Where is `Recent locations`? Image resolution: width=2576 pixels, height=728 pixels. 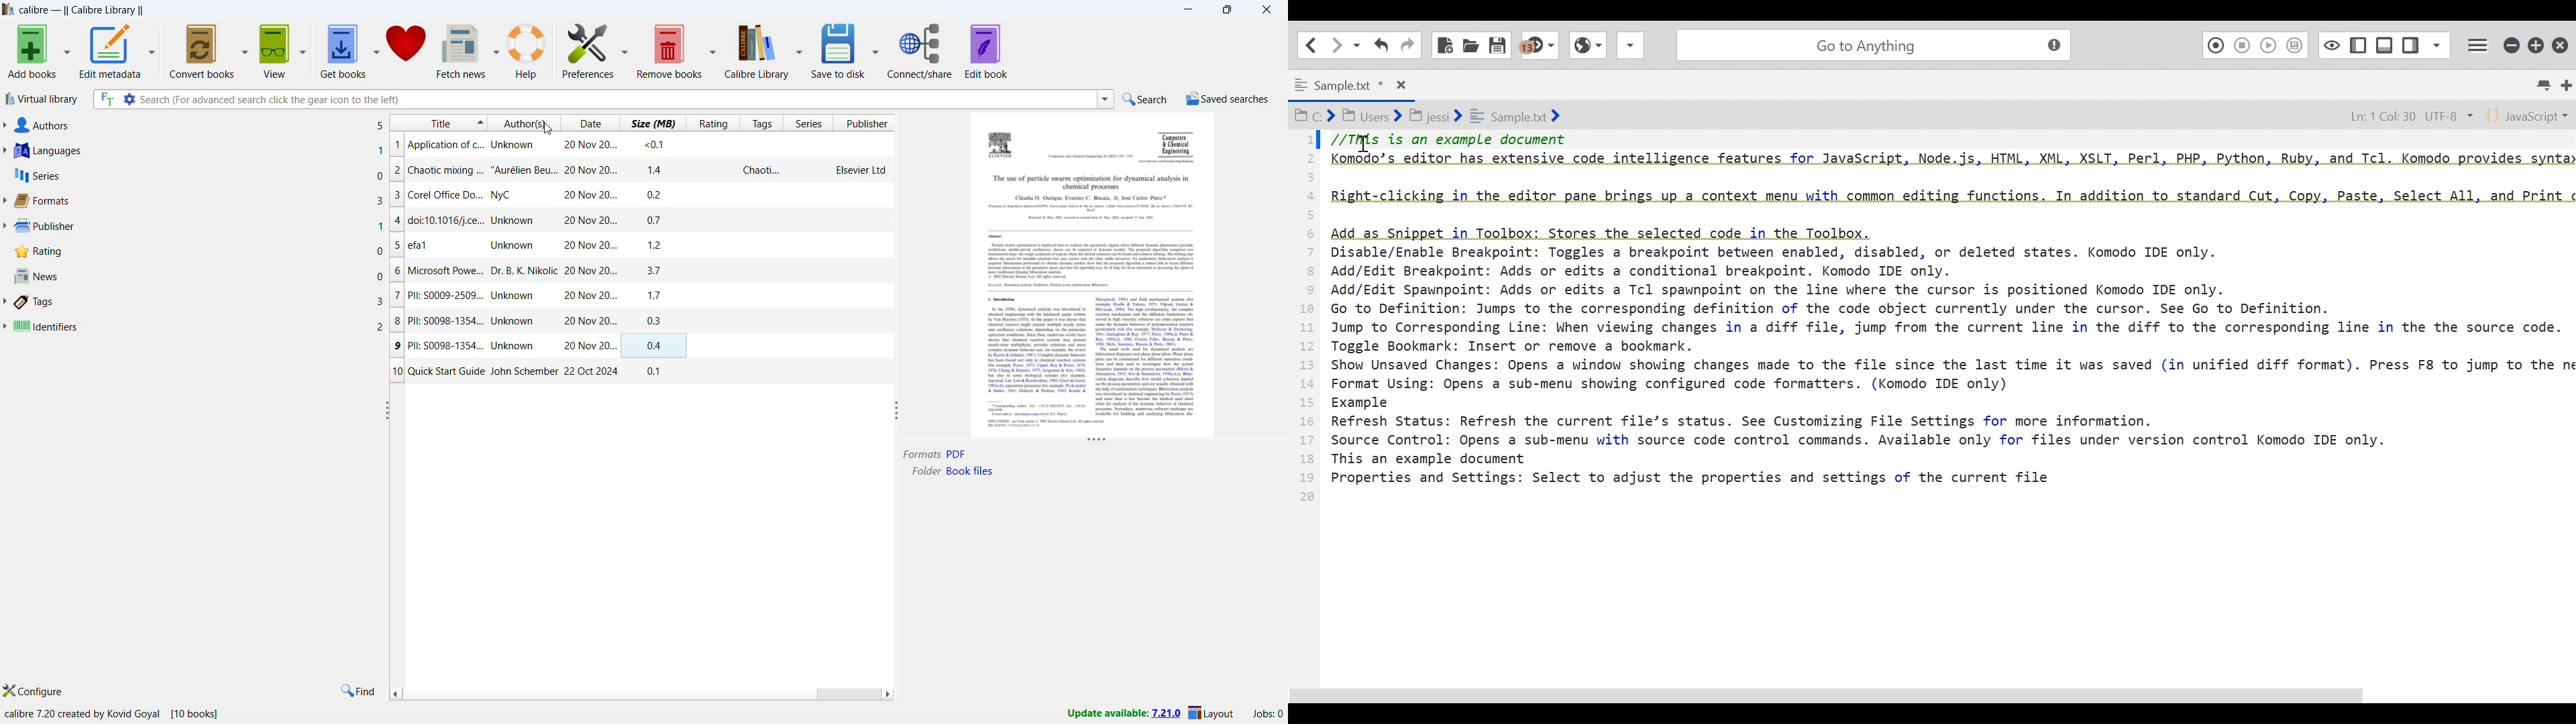 Recent locations is located at coordinates (1357, 46).